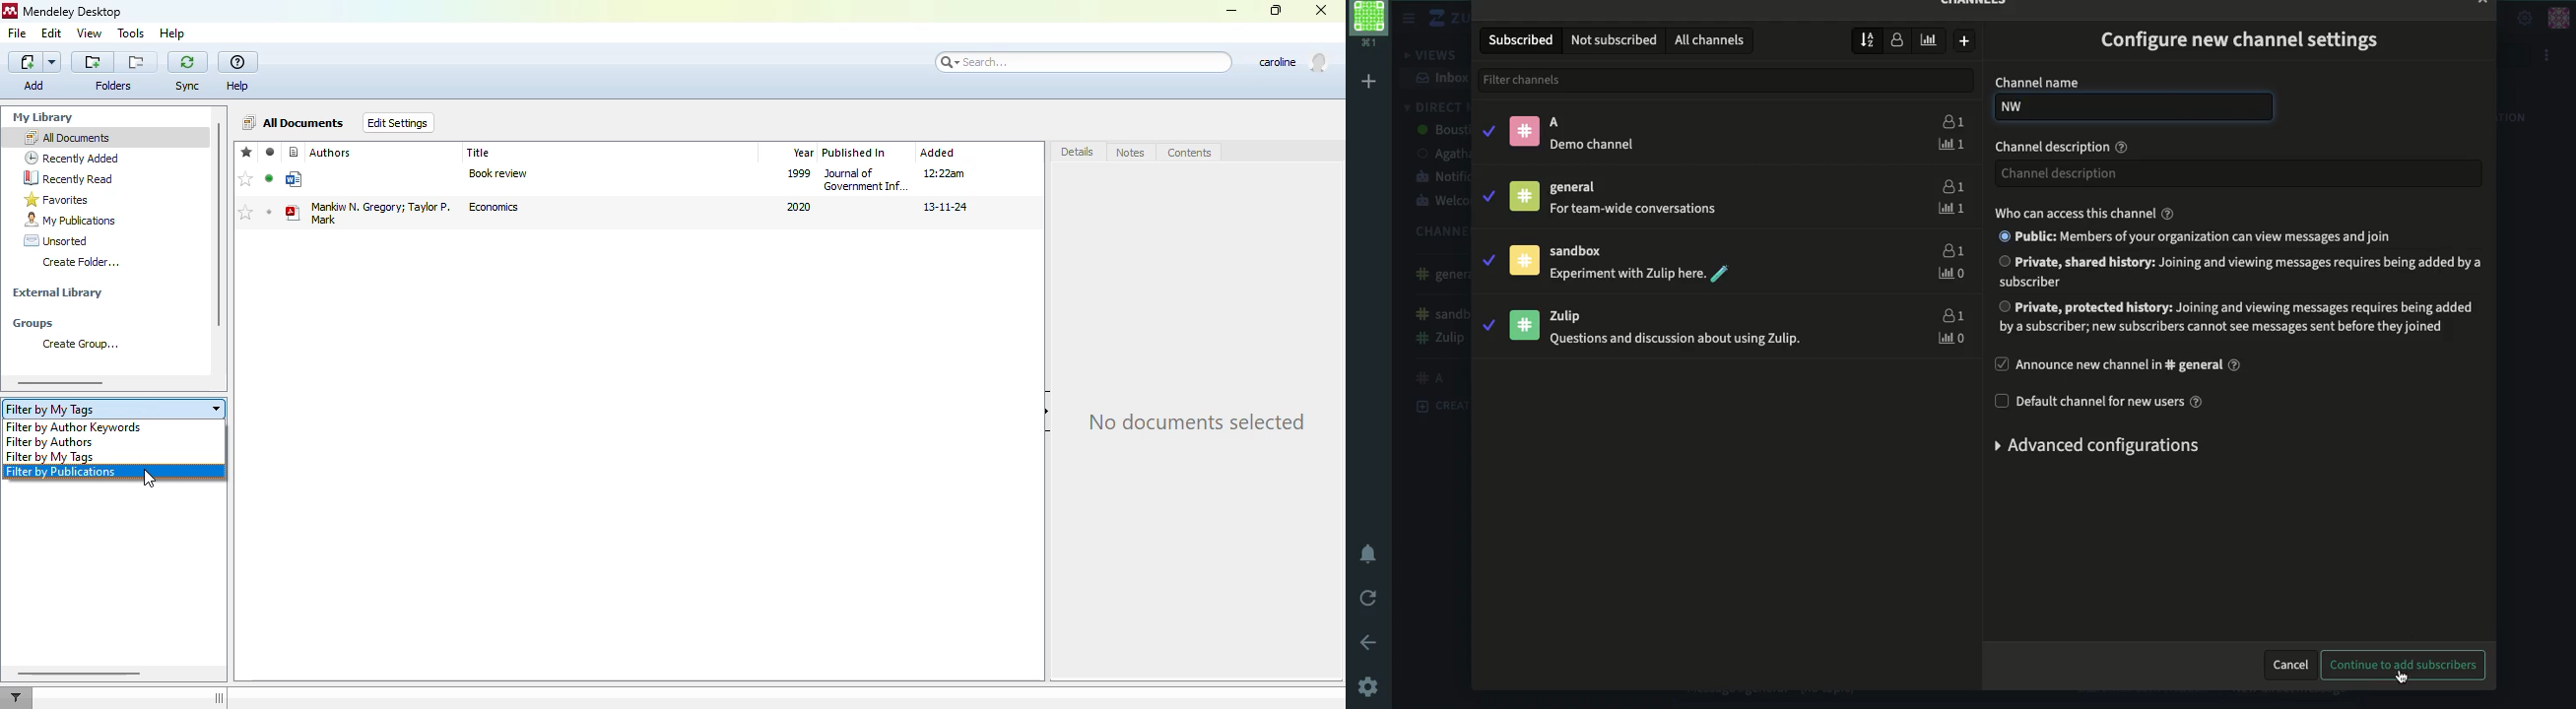 The image size is (2576, 728). I want to click on unsorted, so click(56, 240).